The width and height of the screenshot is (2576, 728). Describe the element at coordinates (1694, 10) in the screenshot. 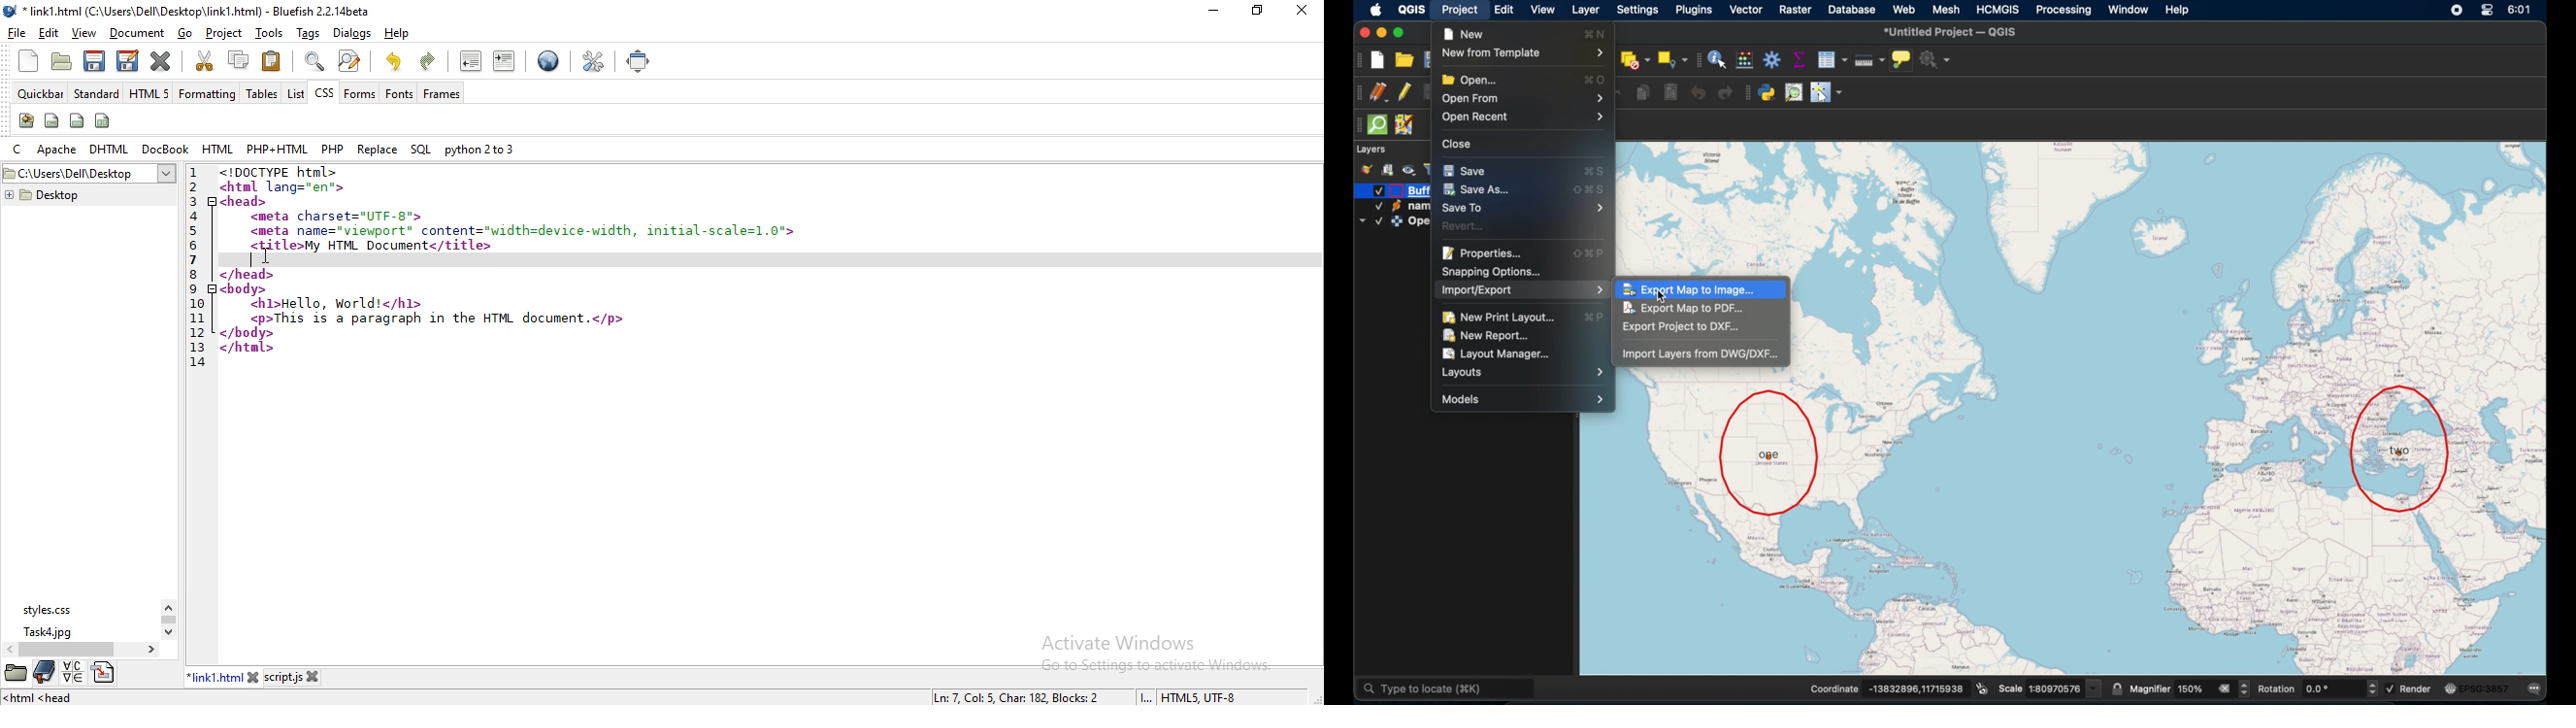

I see `plugins` at that location.